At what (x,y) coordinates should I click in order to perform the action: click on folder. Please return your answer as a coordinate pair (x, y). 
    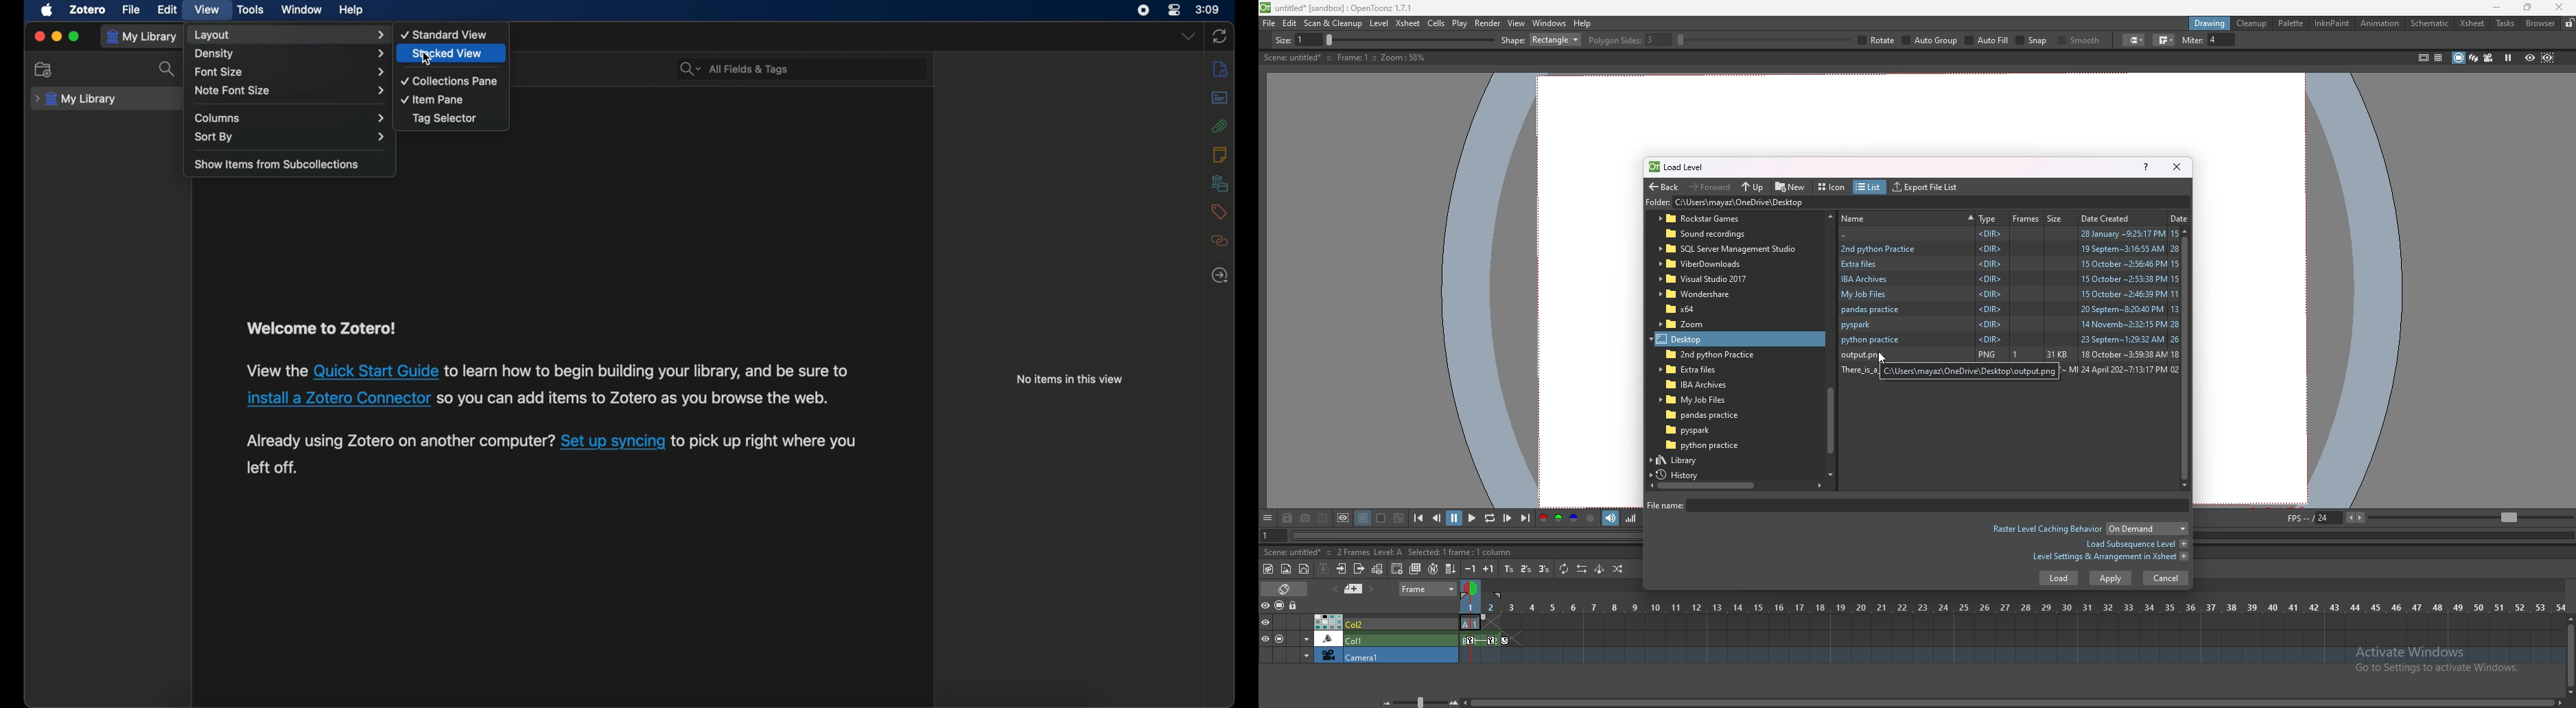
    Looking at the image, I should click on (1696, 324).